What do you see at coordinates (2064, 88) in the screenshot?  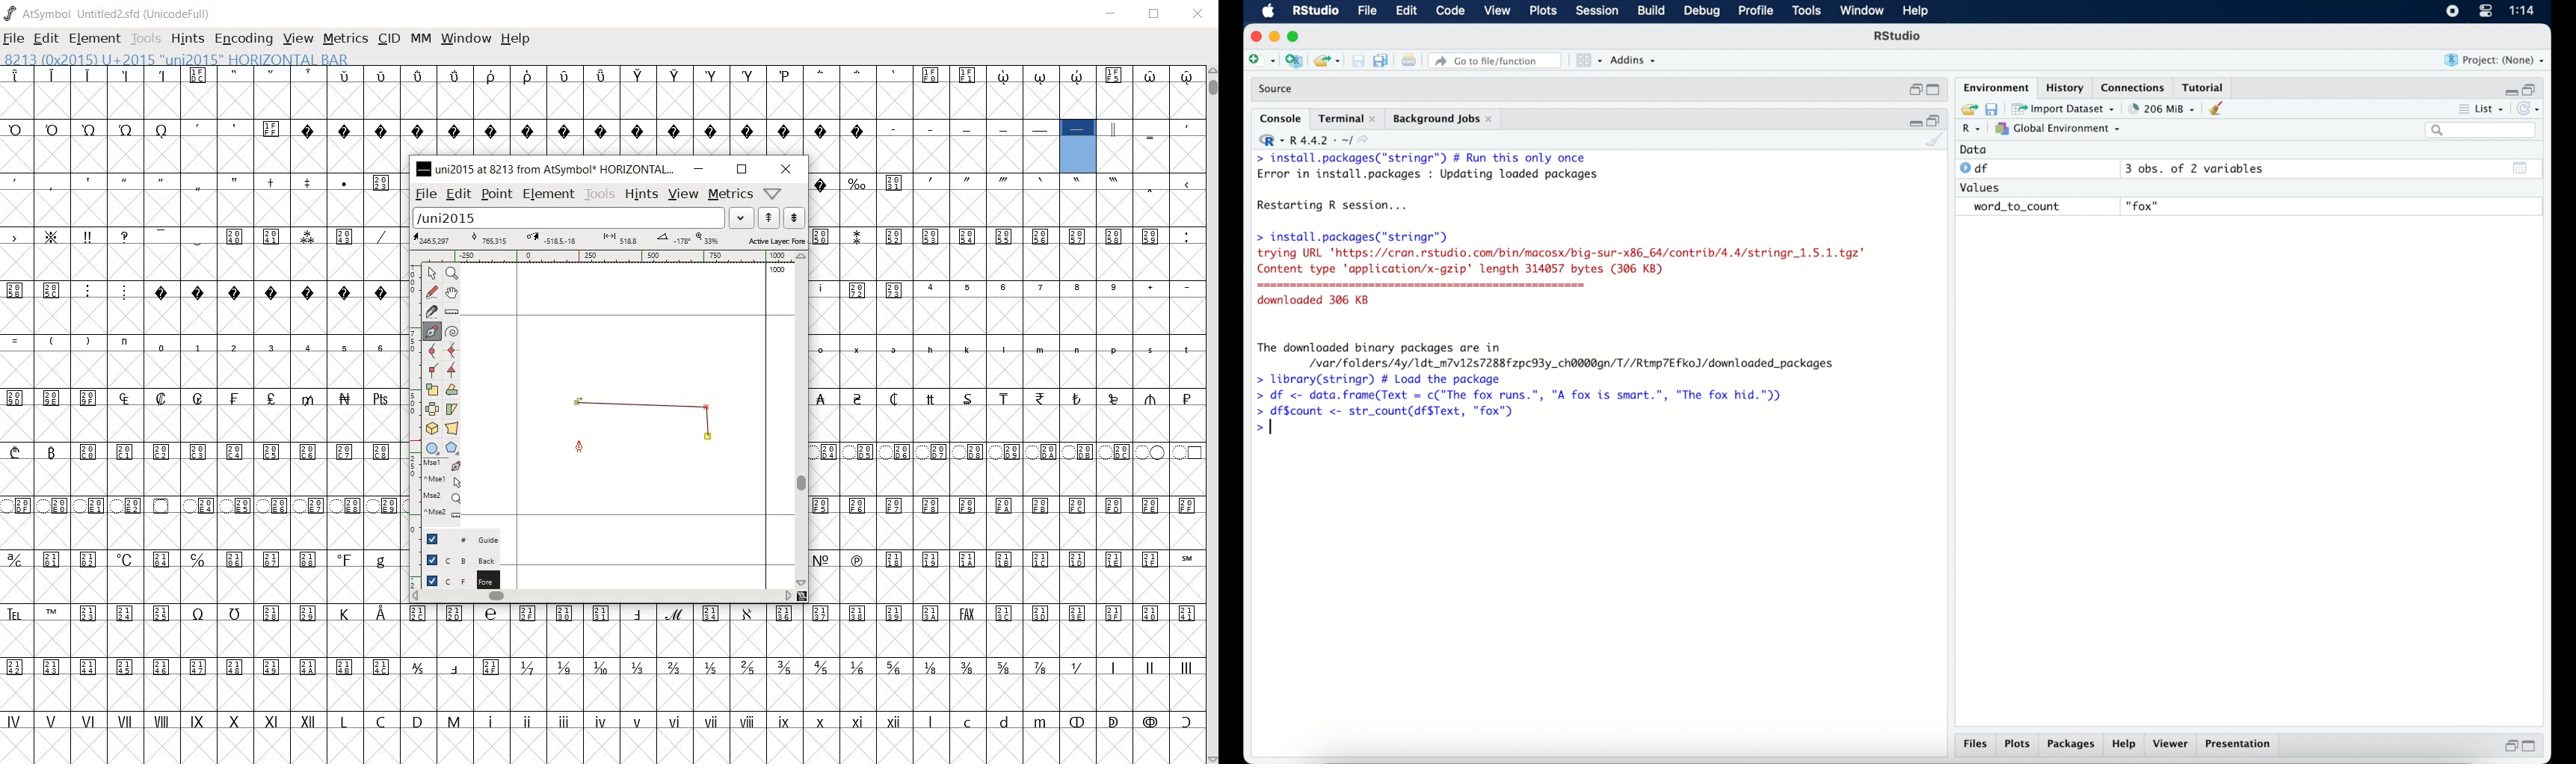 I see `history` at bounding box center [2064, 88].